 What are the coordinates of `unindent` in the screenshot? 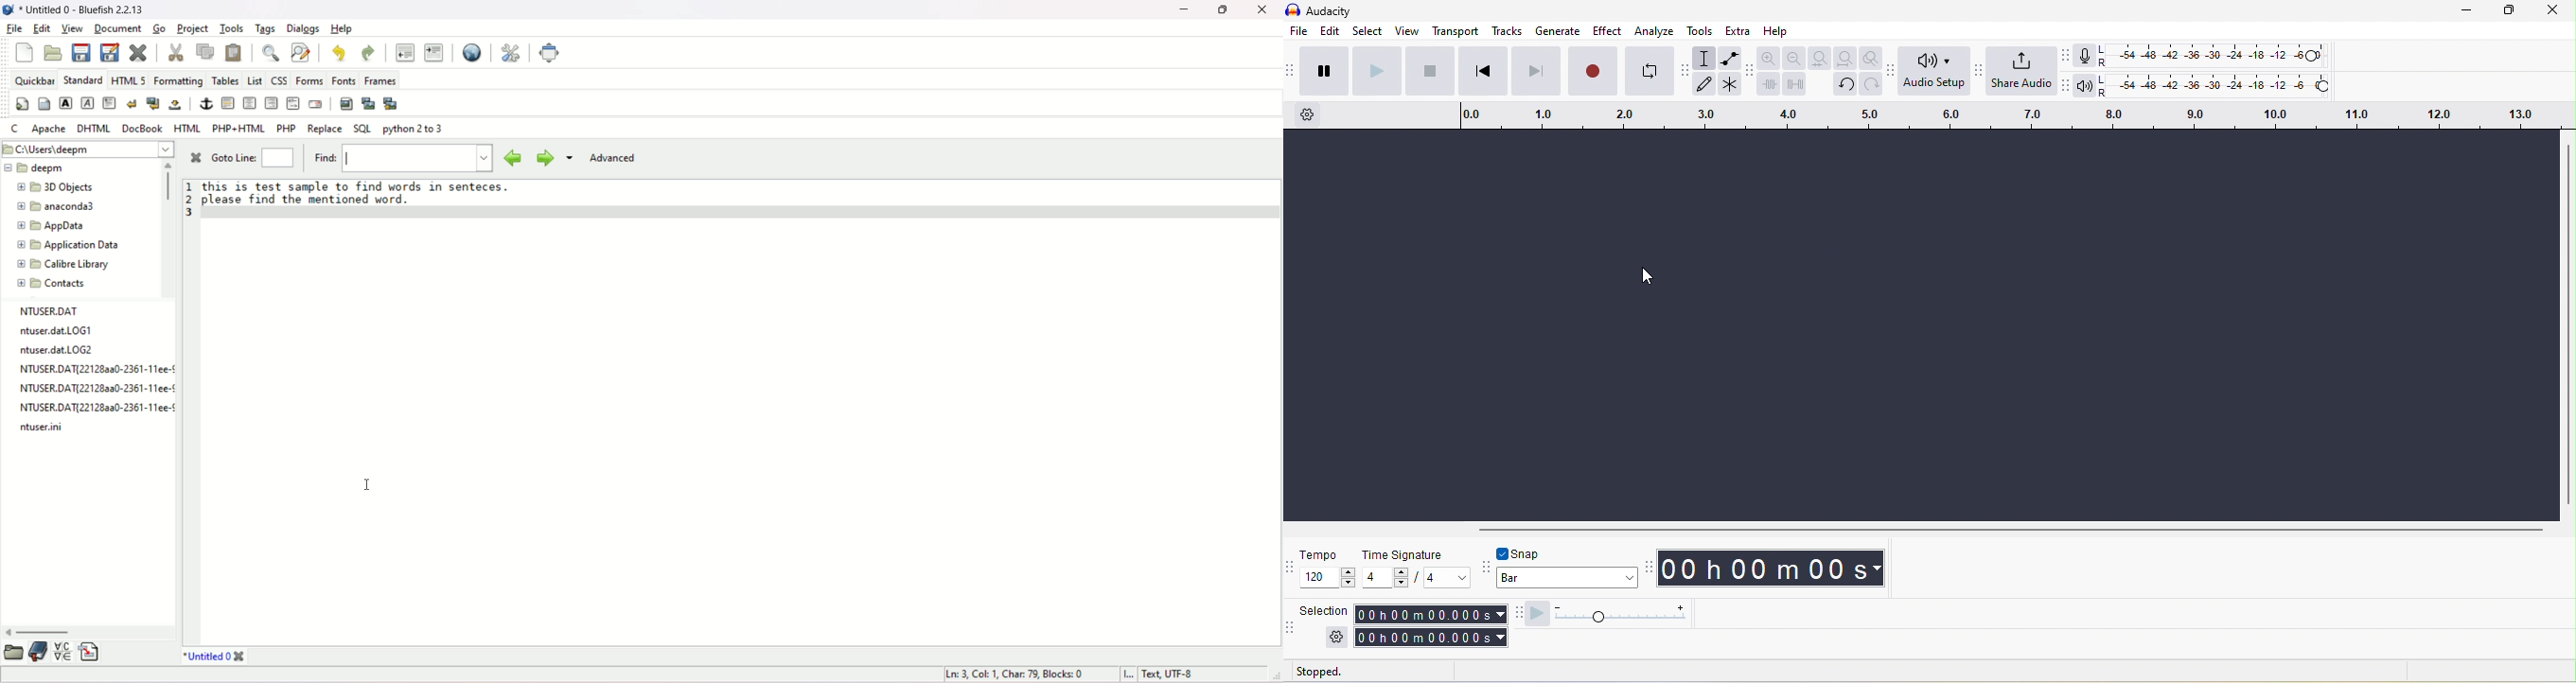 It's located at (404, 51).